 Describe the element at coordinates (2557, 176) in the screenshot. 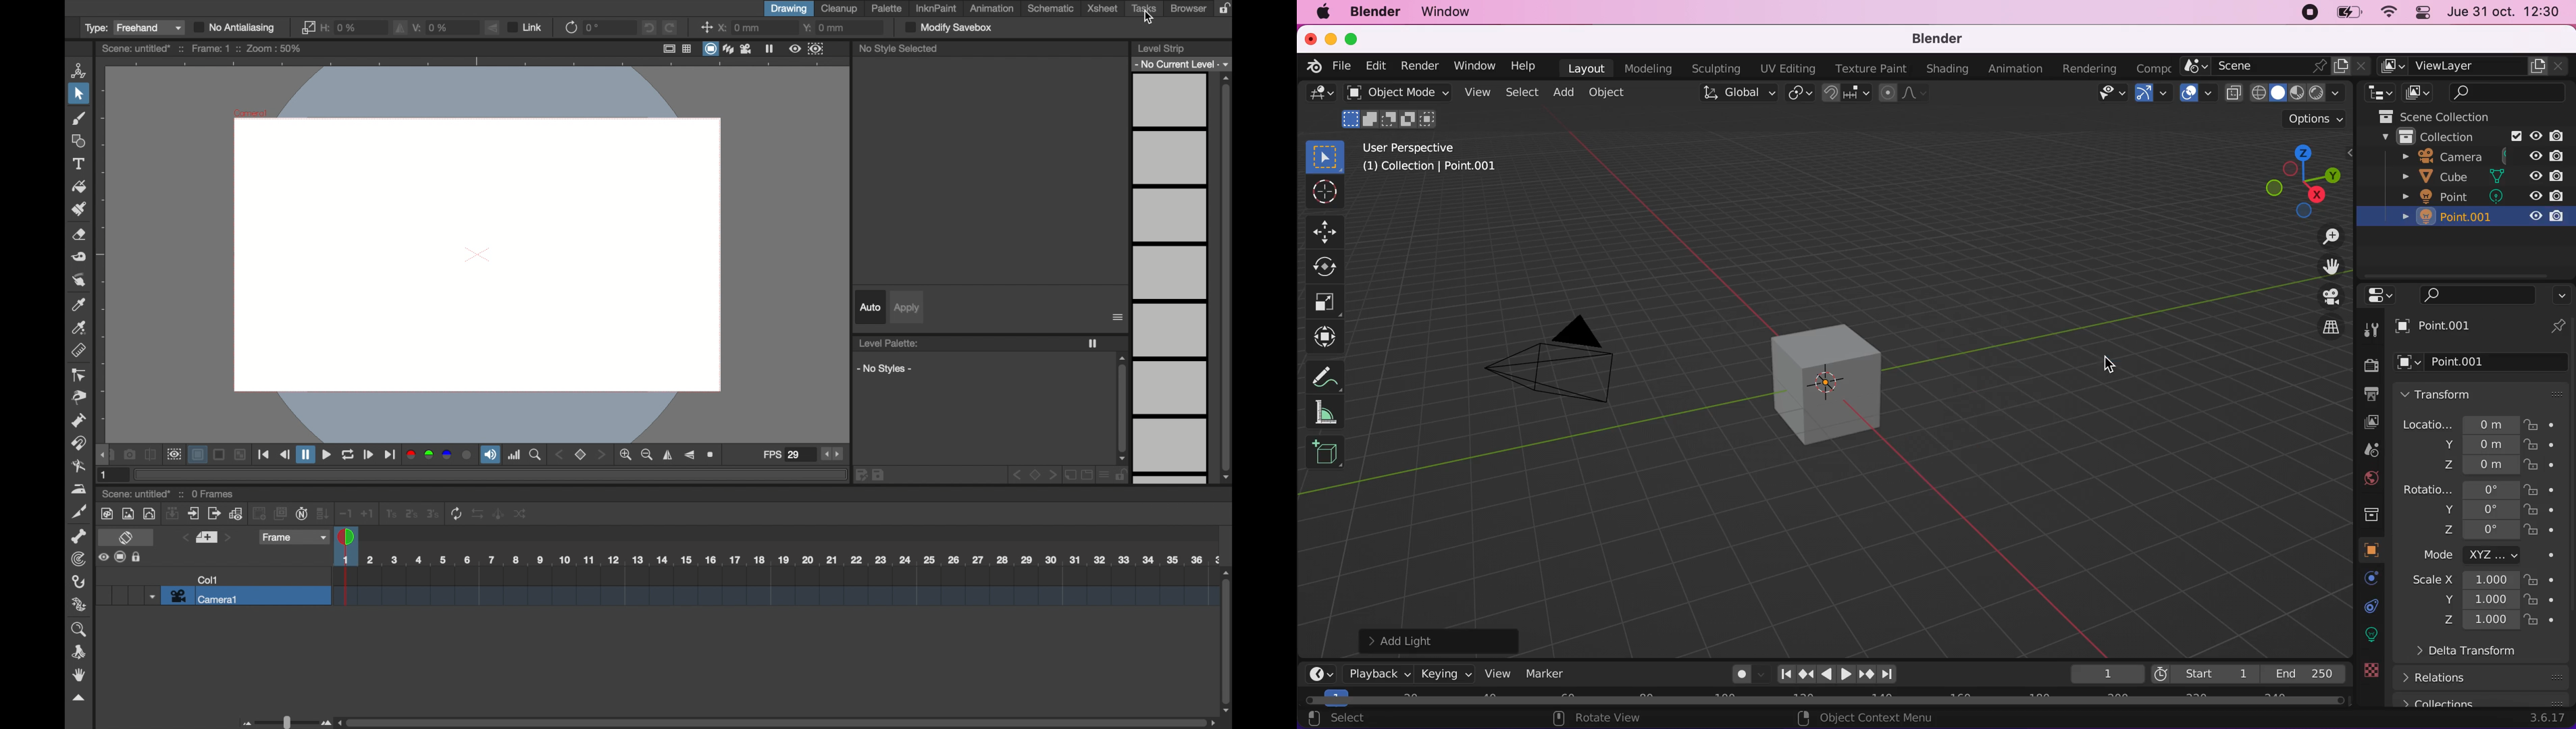

I see `disable in renders` at that location.